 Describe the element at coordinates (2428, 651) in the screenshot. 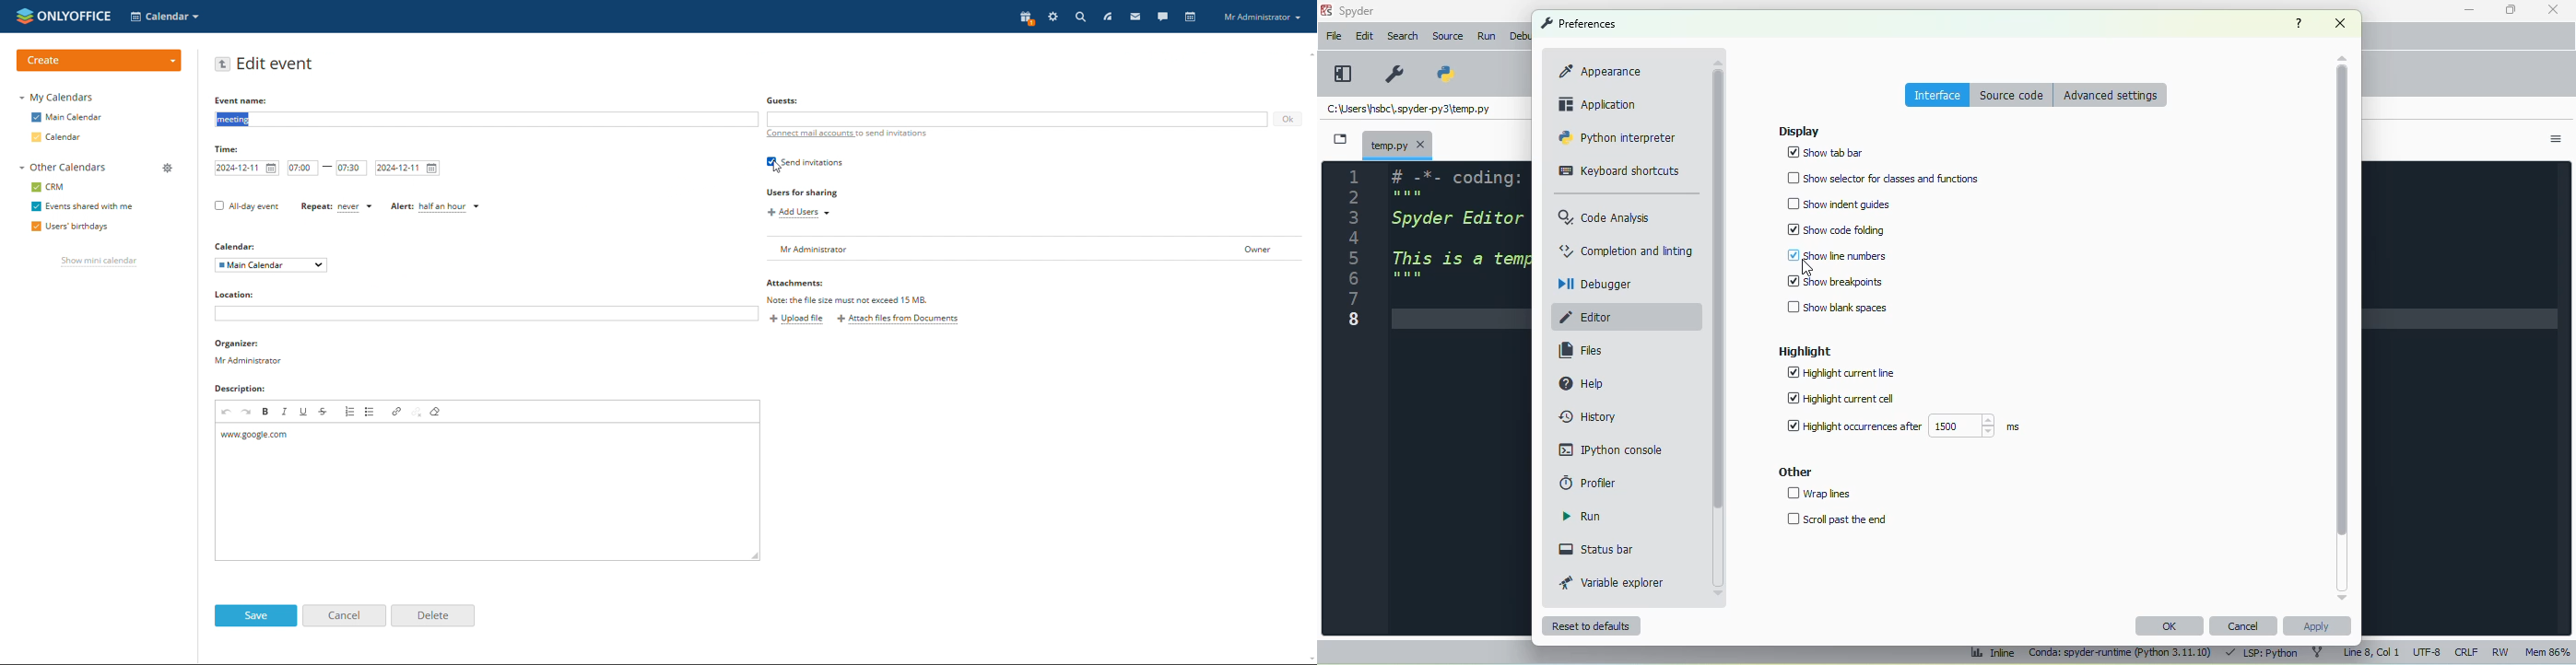

I see `UTF-8` at that location.